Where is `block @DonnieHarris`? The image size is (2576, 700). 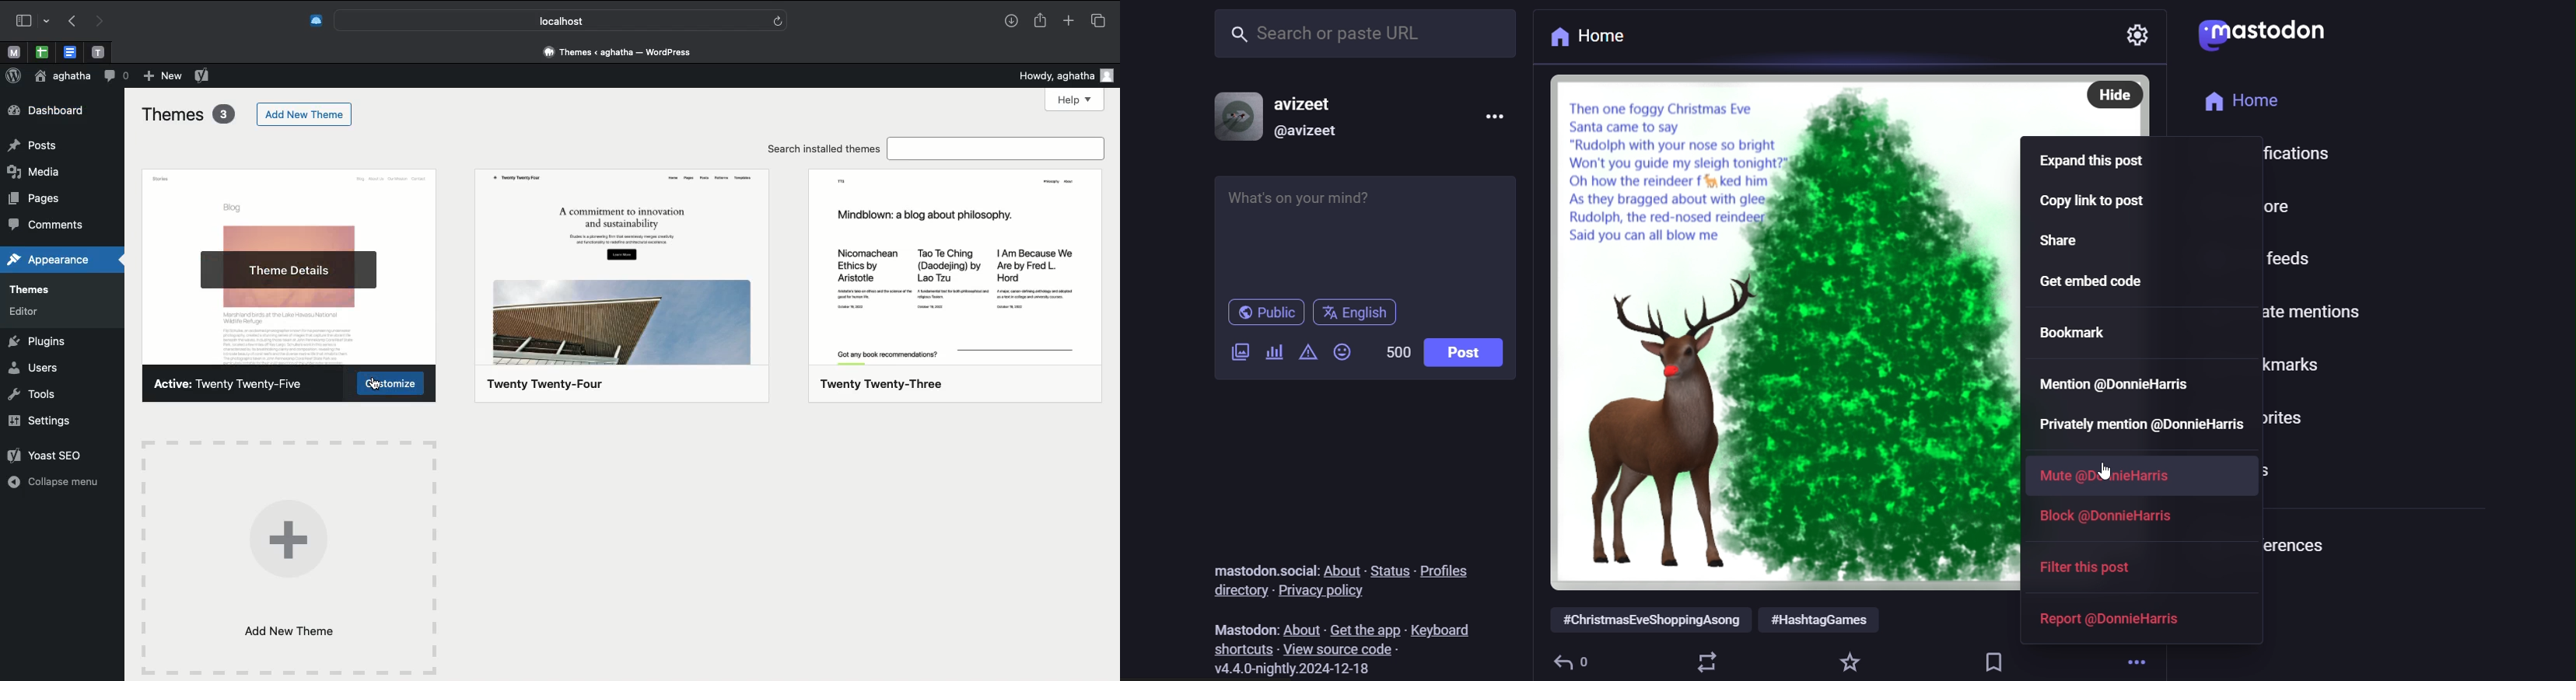
block @DonnieHarris is located at coordinates (2110, 515).